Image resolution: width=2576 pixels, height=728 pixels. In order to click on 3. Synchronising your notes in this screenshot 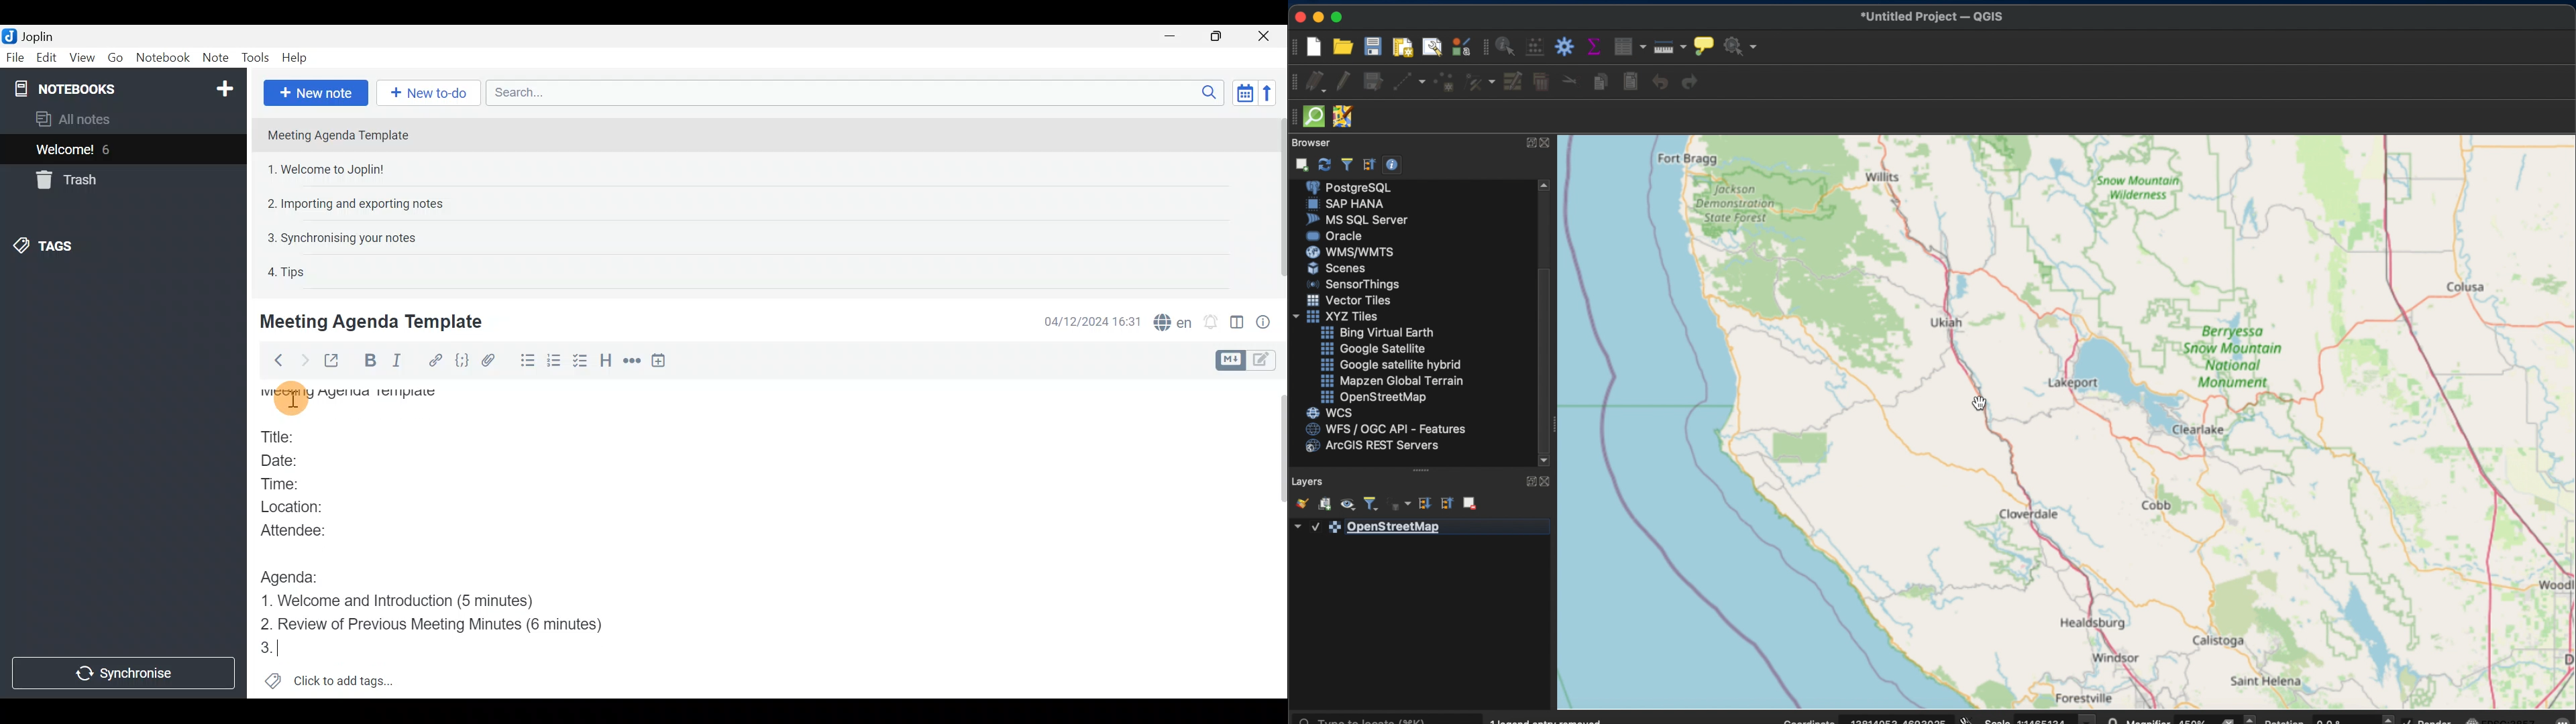, I will do `click(341, 237)`.